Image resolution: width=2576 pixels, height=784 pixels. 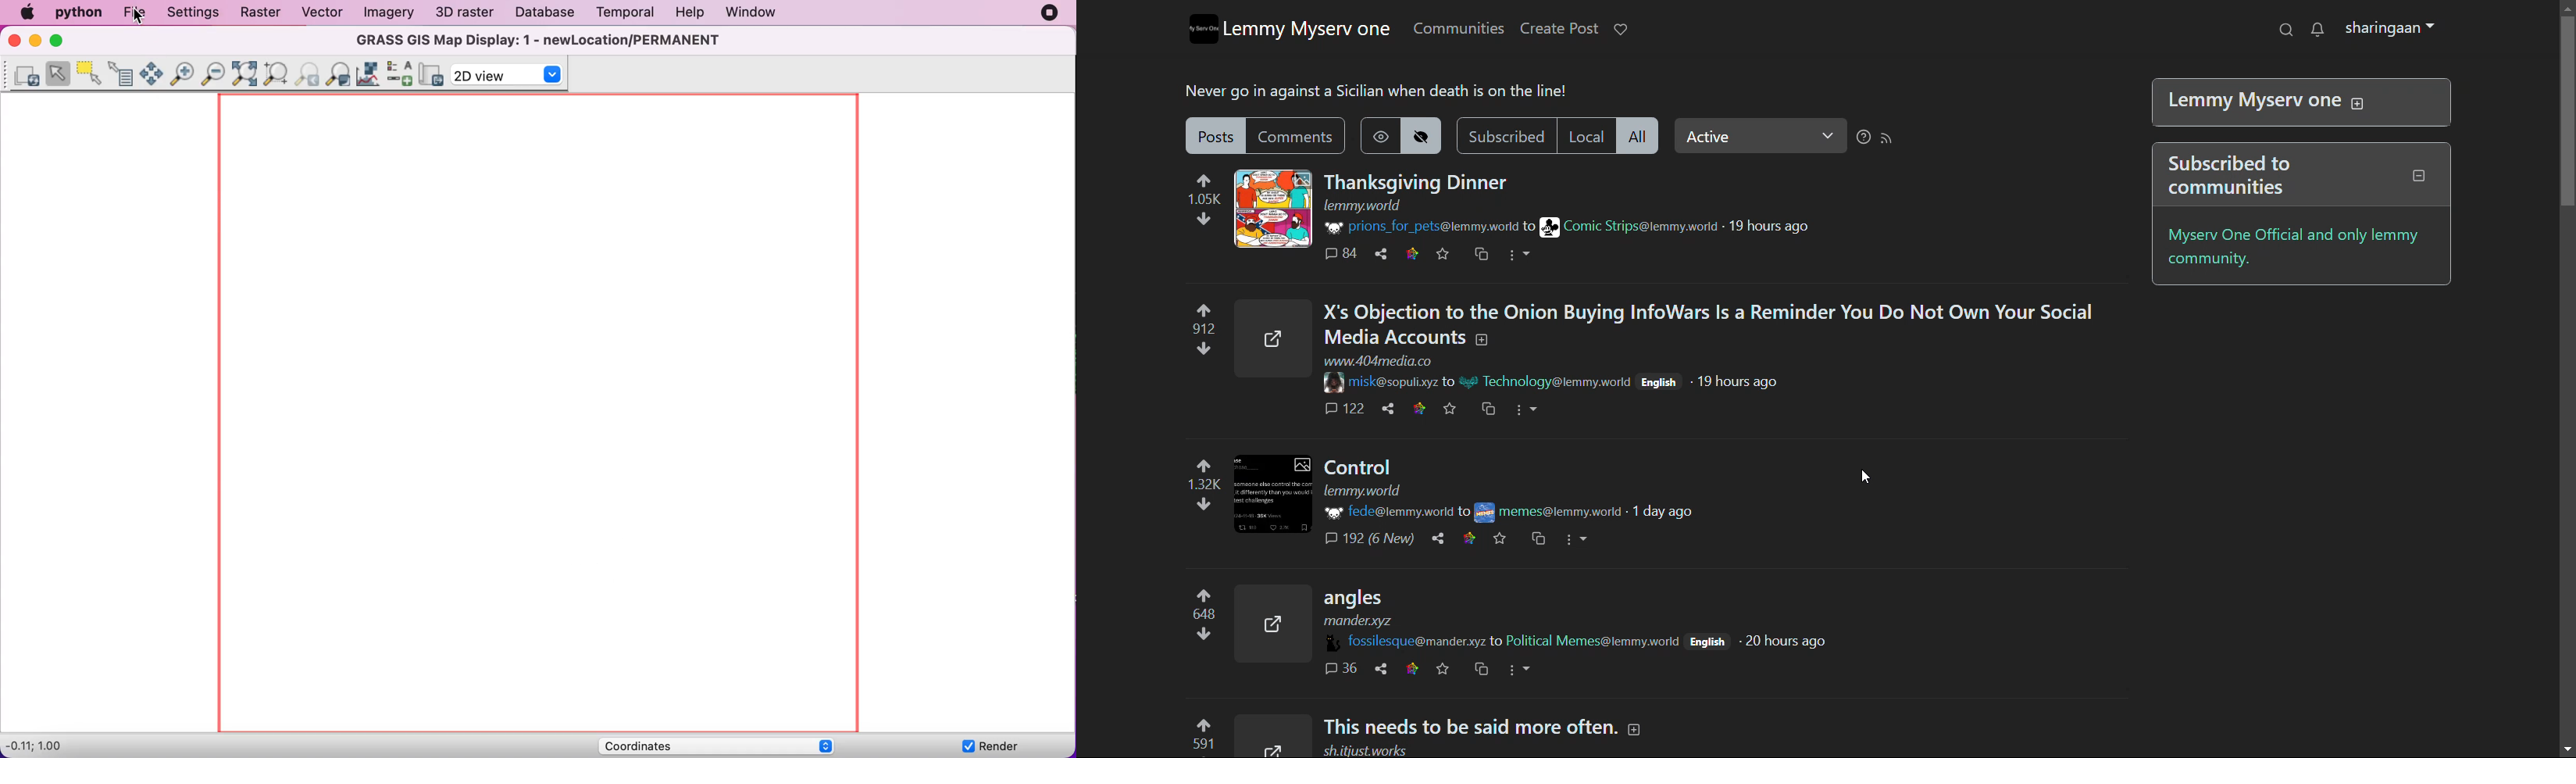 I want to click on favorites, so click(x=1441, y=668).